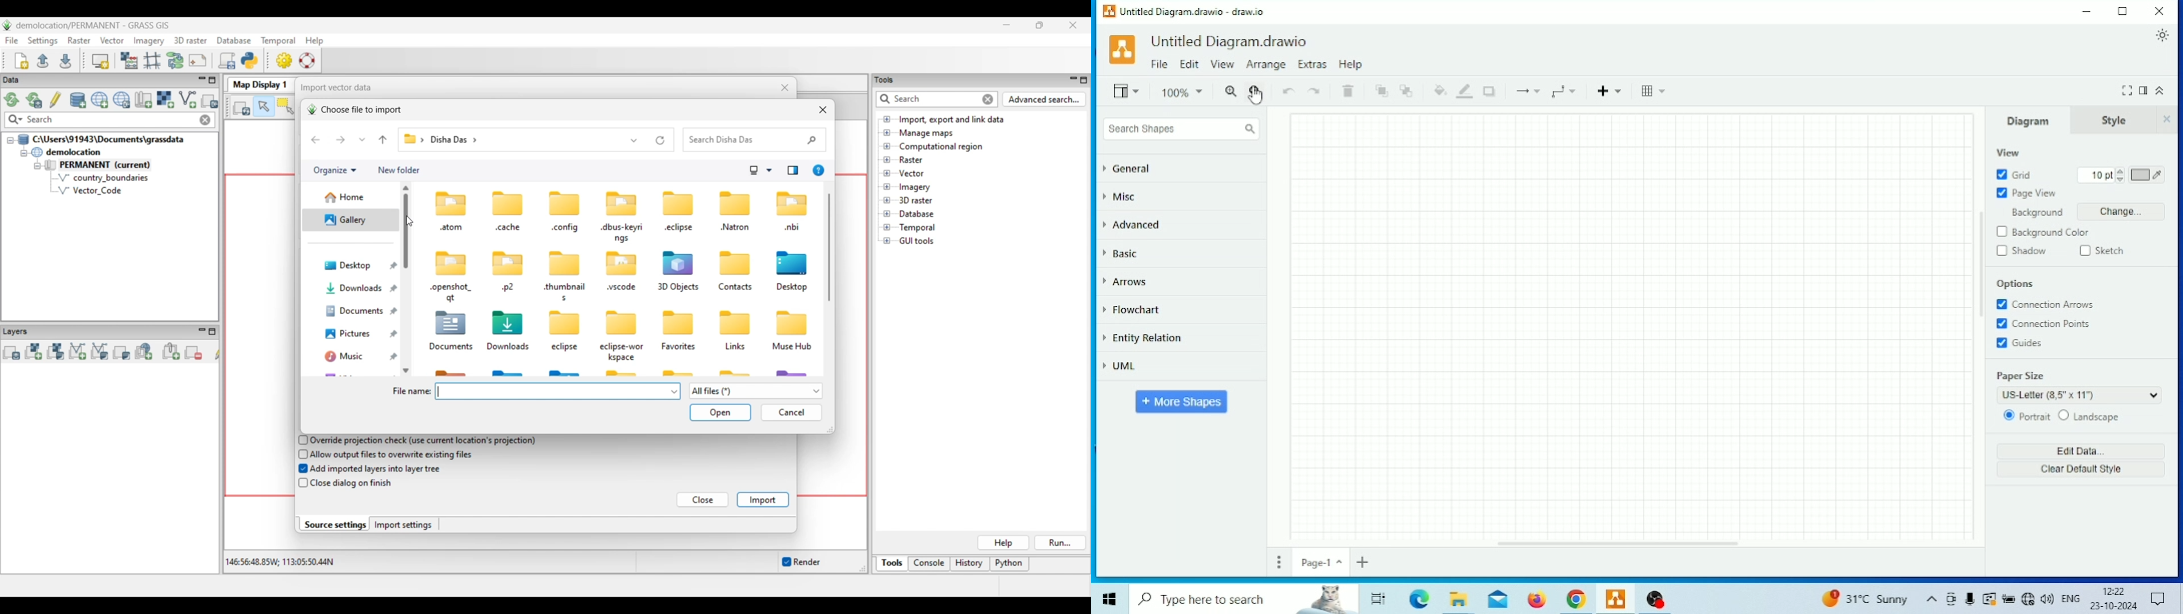 The width and height of the screenshot is (2184, 616). What do you see at coordinates (1109, 12) in the screenshot?
I see `Logo` at bounding box center [1109, 12].